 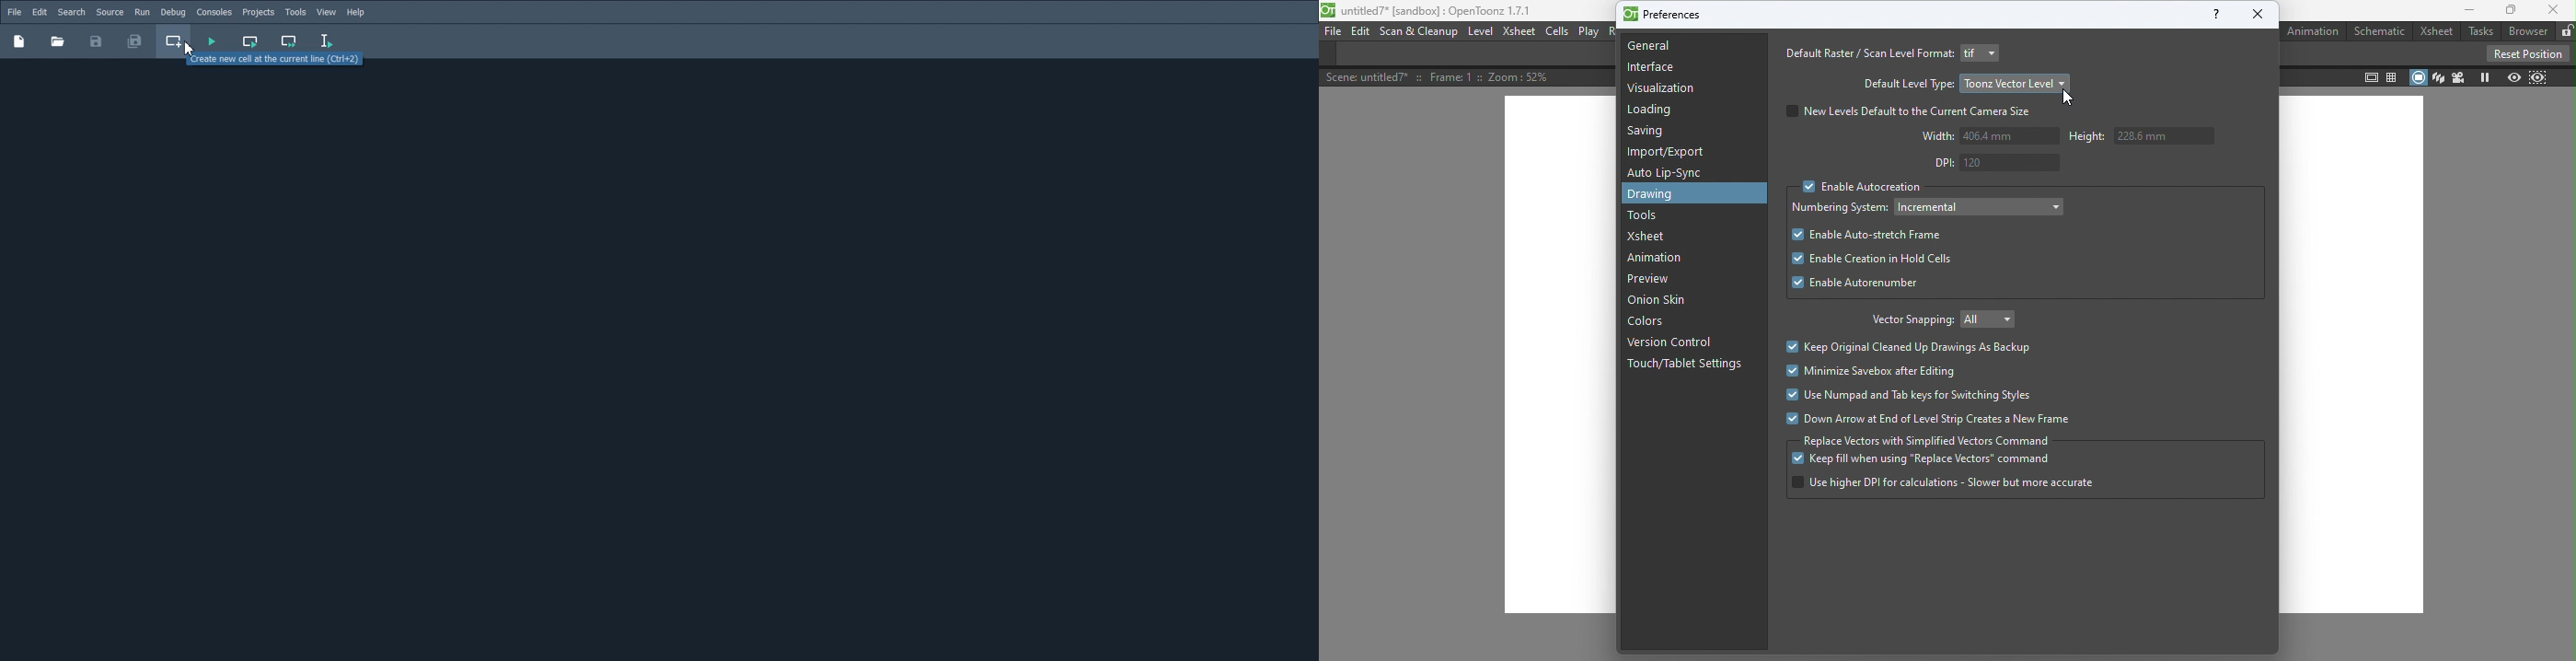 I want to click on Search, so click(x=71, y=12).